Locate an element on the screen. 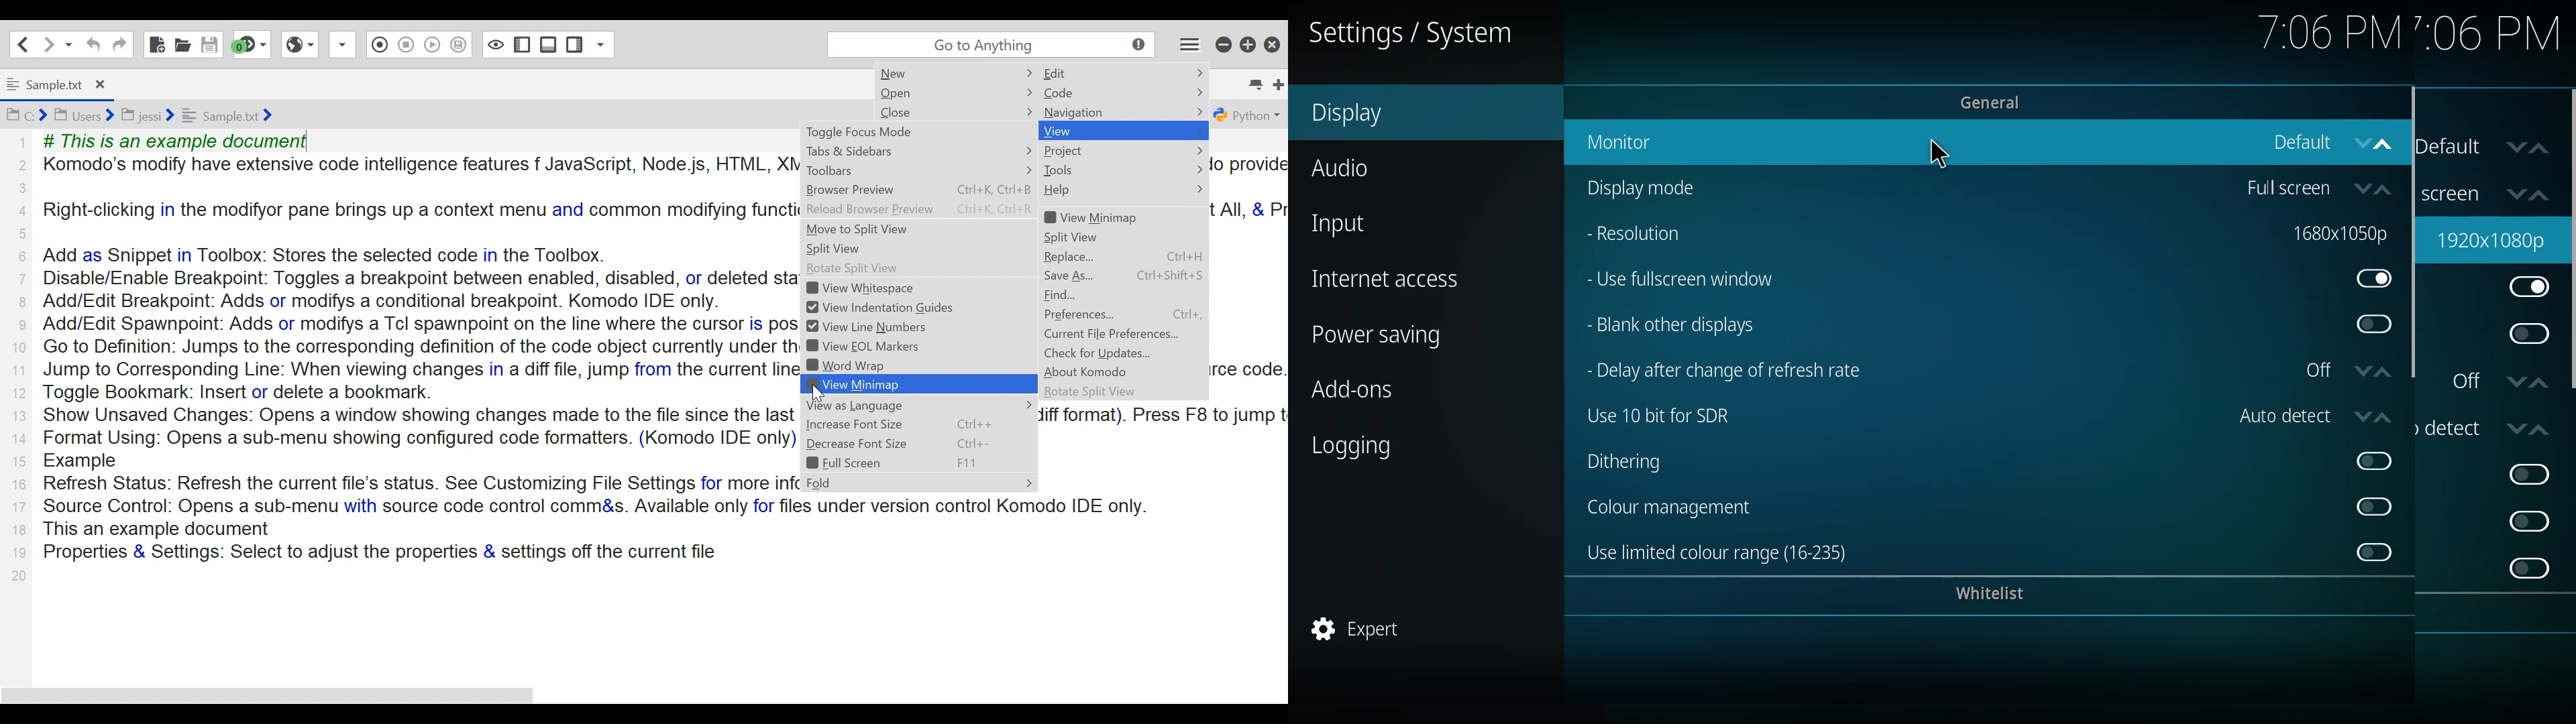 The image size is (2576, 728). enable is located at coordinates (2530, 567).